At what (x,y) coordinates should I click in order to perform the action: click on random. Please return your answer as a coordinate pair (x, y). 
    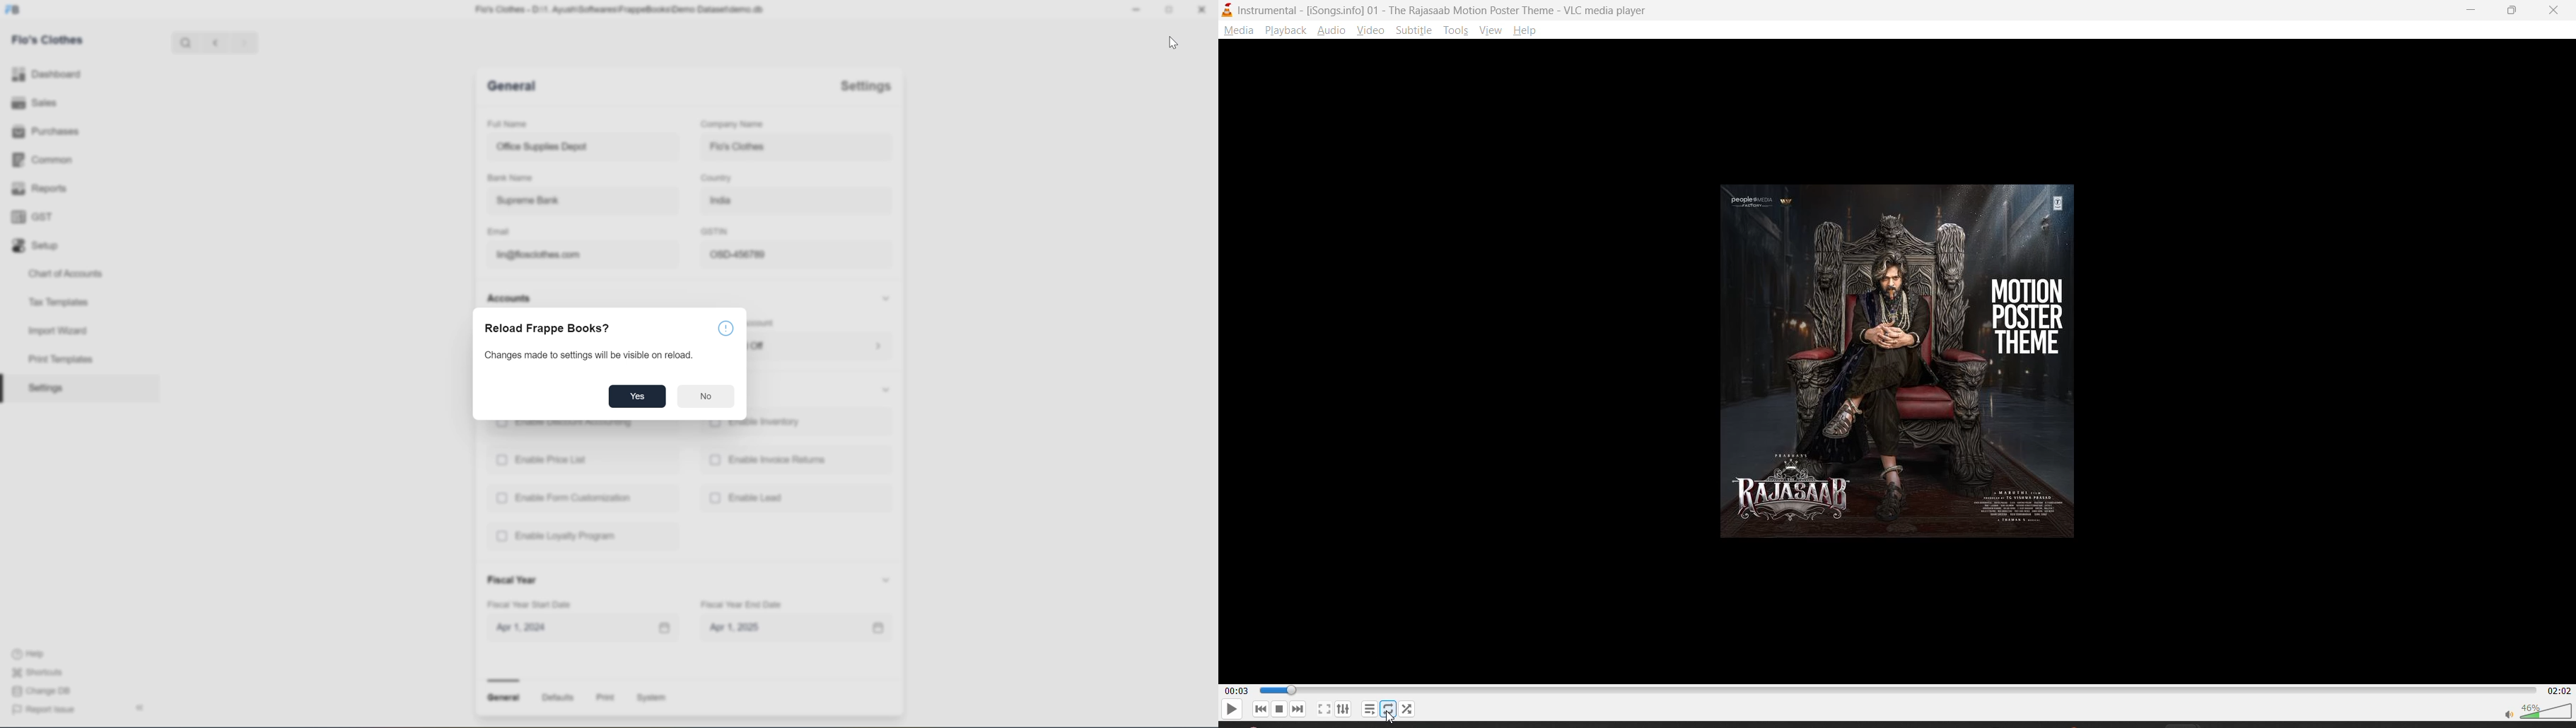
    Looking at the image, I should click on (1408, 710).